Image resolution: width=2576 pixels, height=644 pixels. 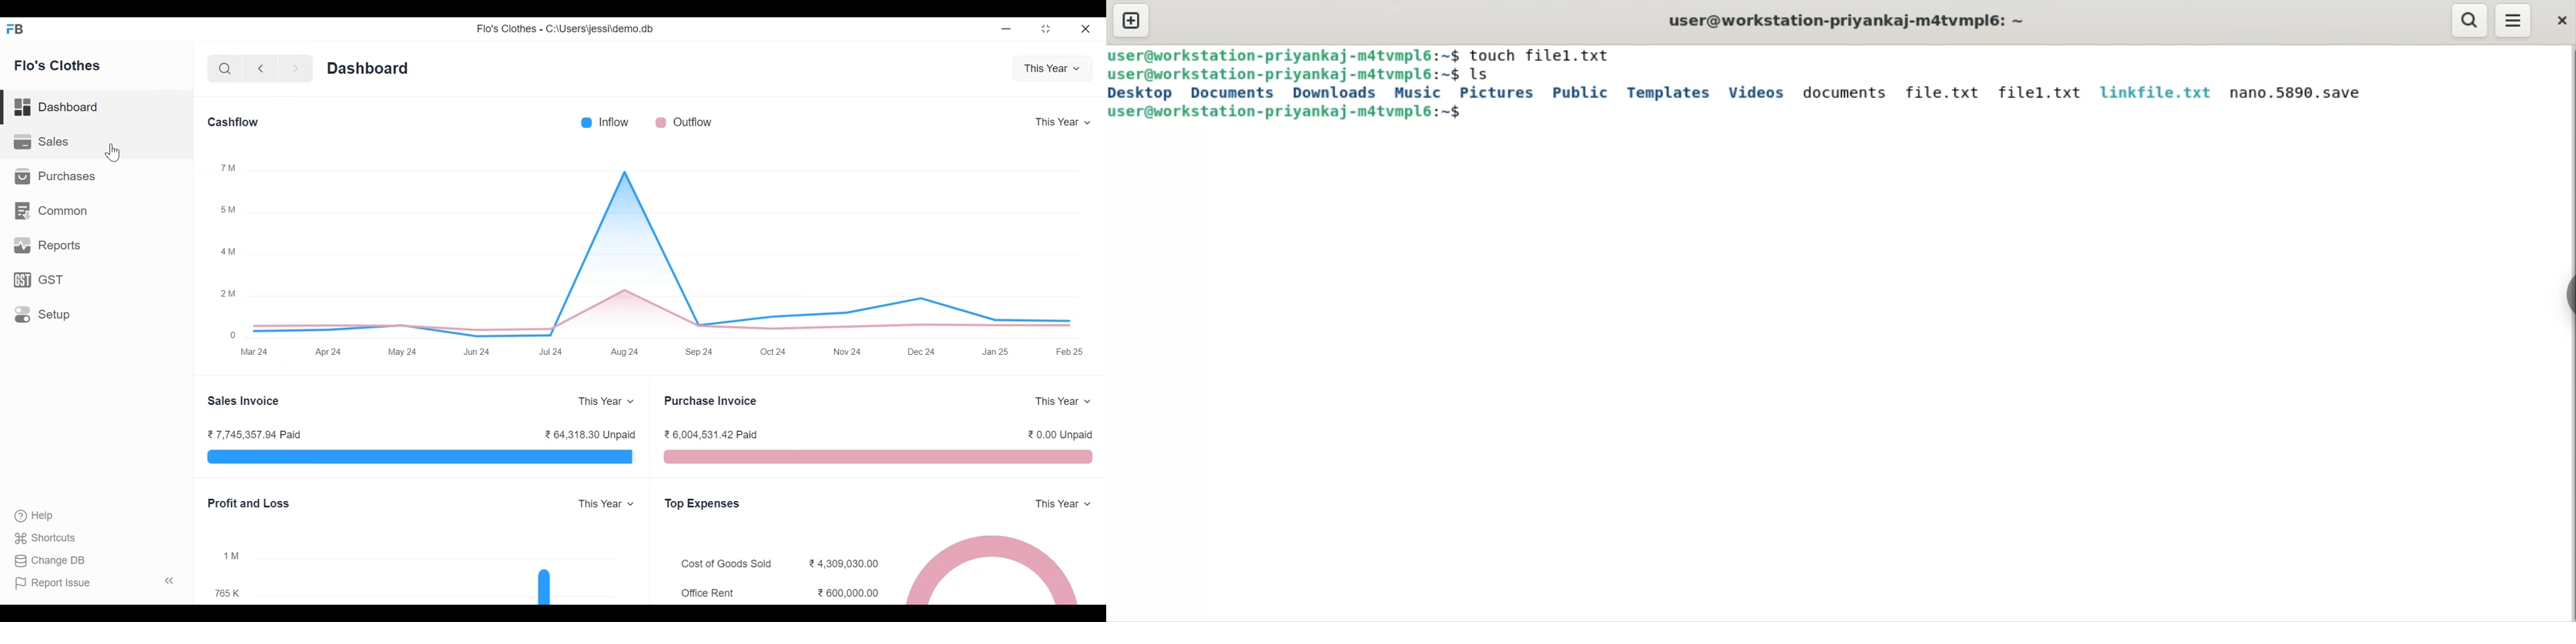 I want to click on Shortcuts, so click(x=41, y=538).